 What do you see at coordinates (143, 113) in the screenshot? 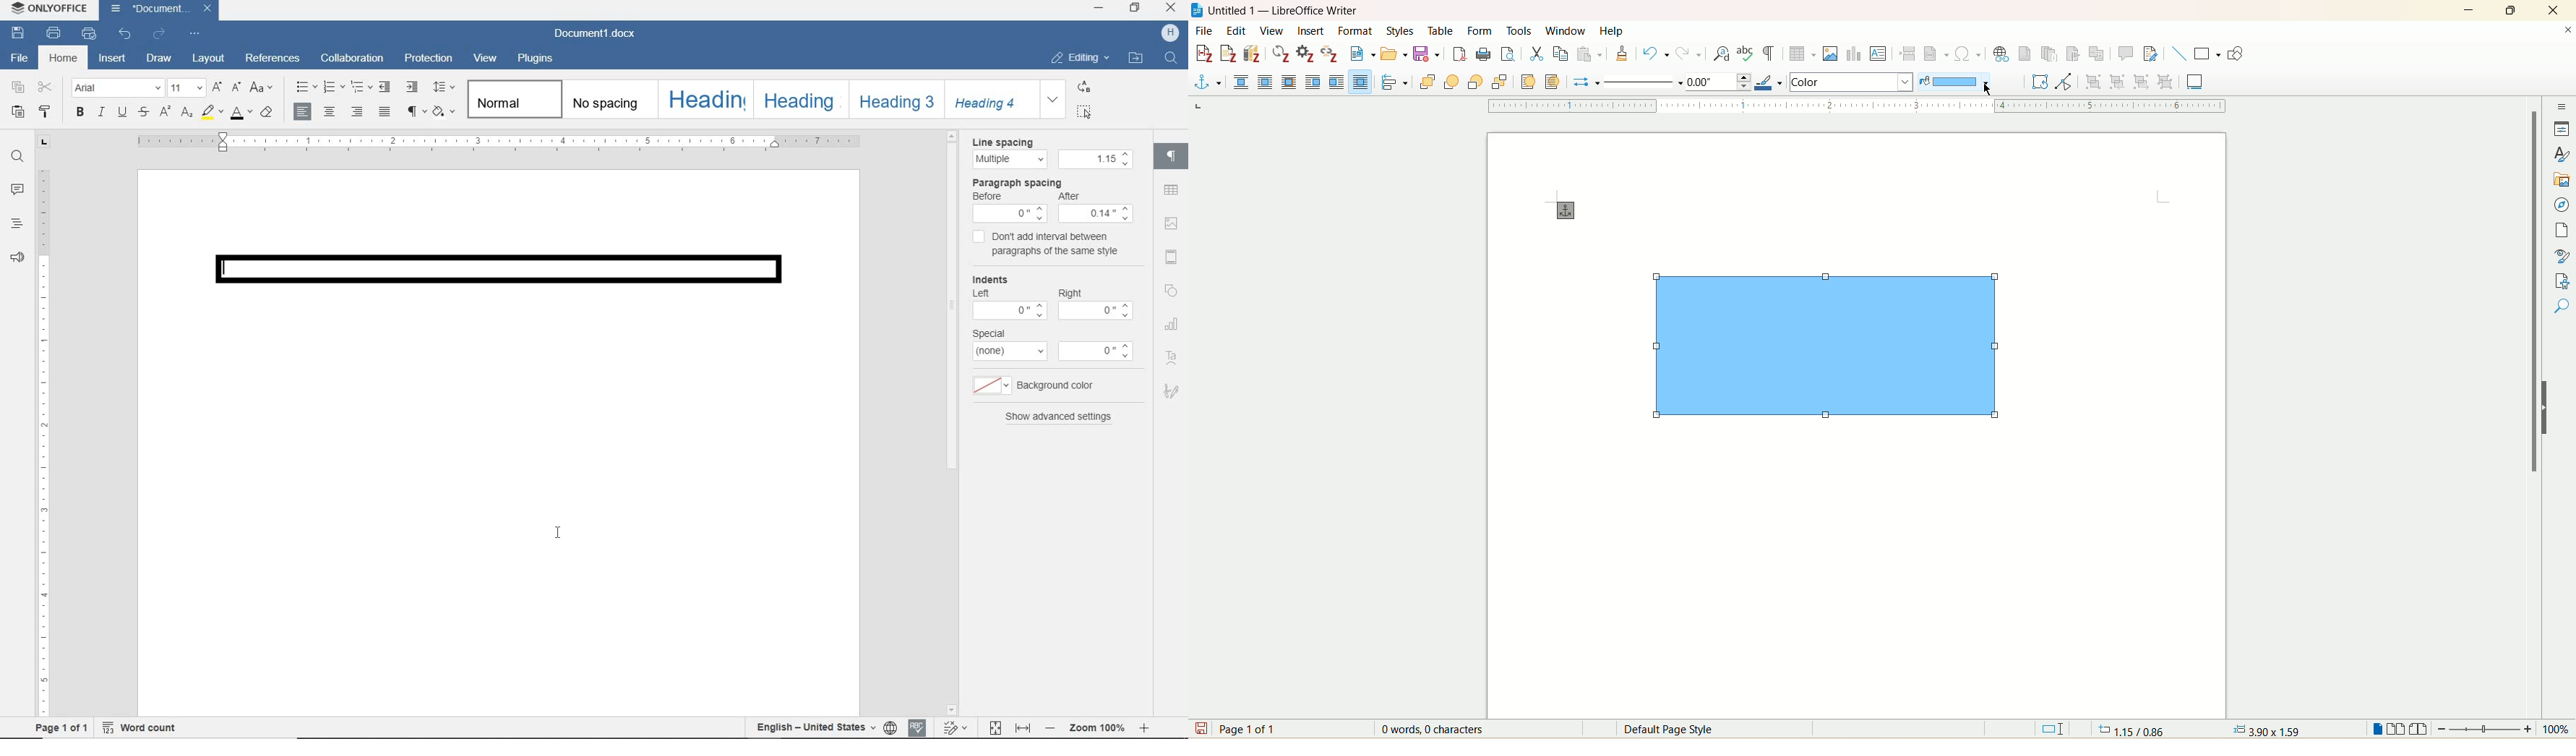
I see `strikethrough` at bounding box center [143, 113].